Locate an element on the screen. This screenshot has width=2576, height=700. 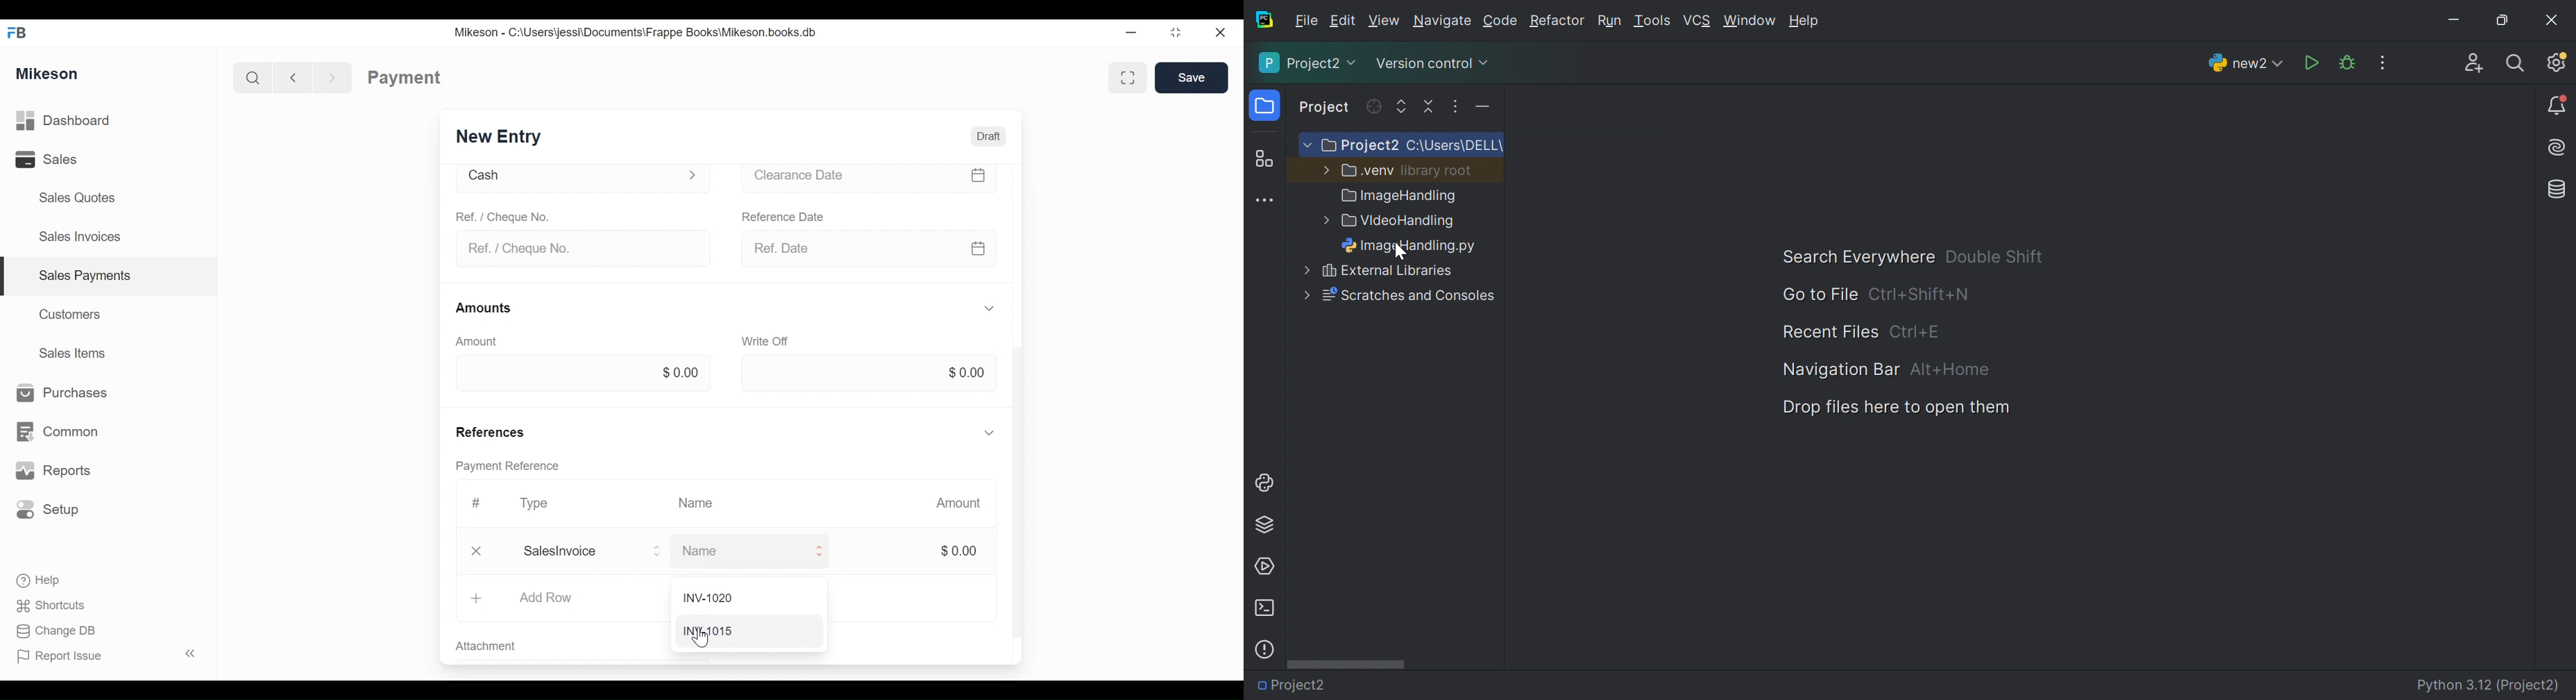
Cash is located at coordinates (577, 178).